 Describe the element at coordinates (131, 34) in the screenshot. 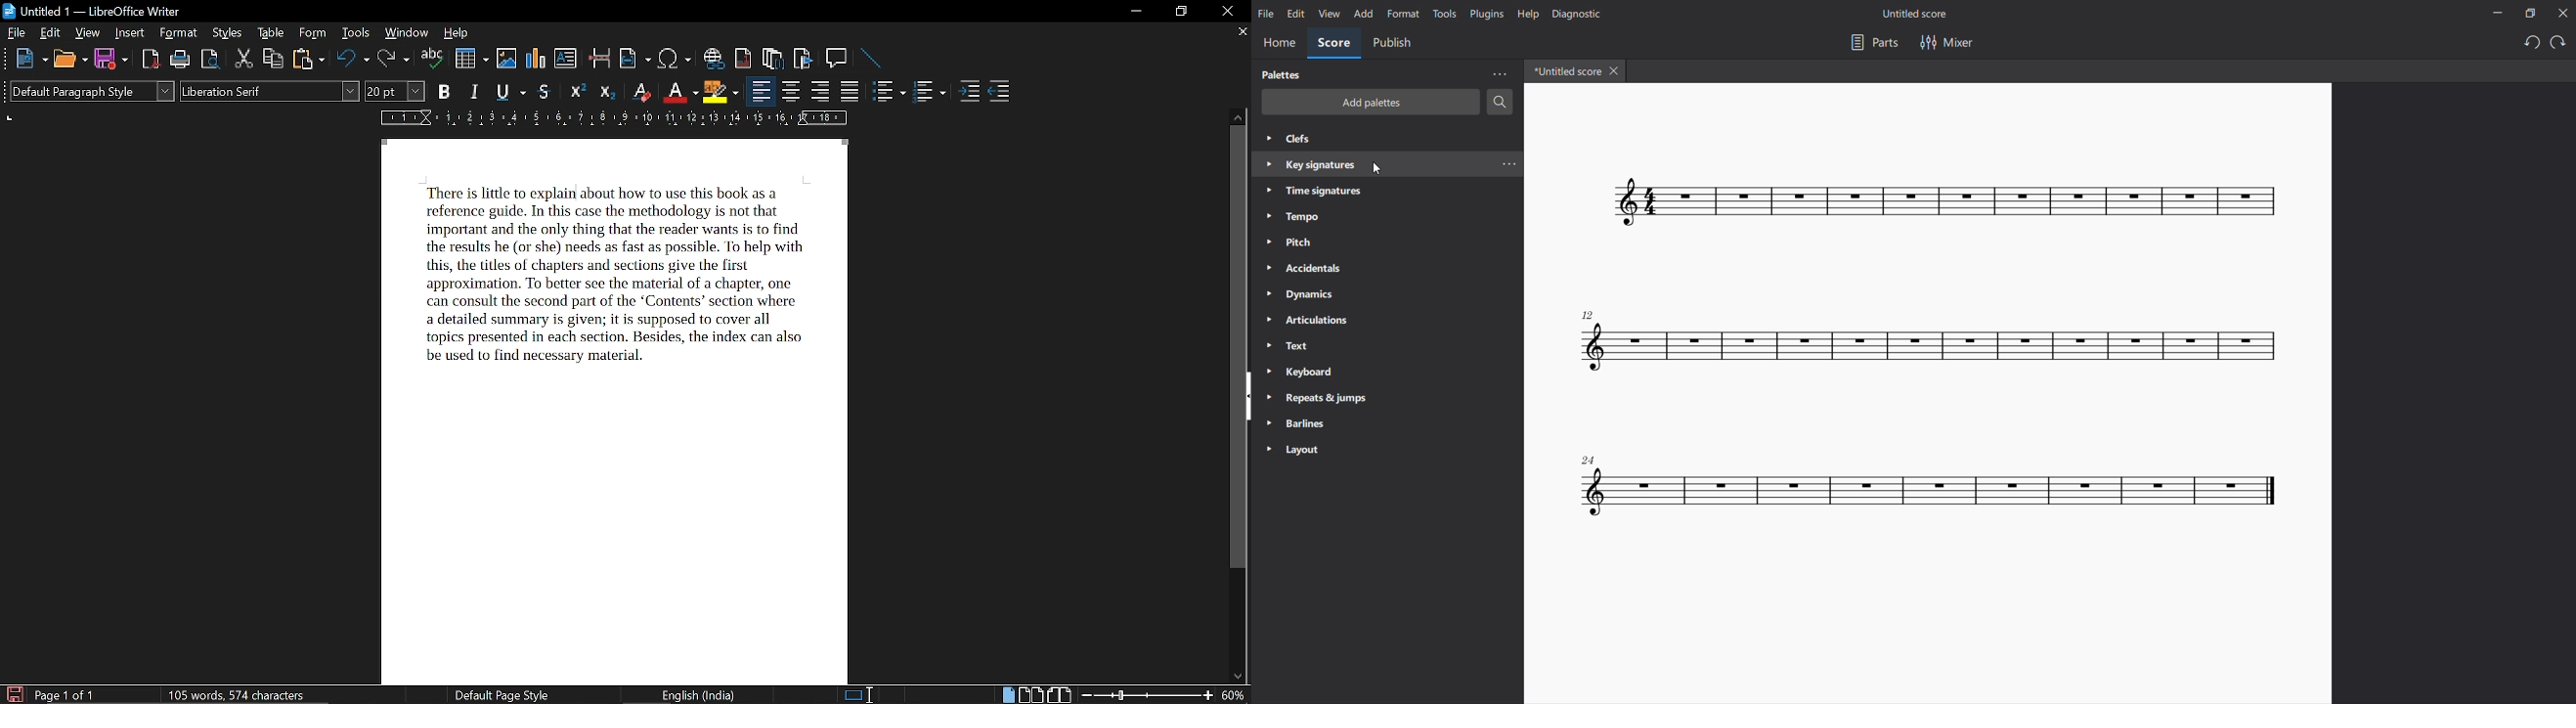

I see `insert` at that location.